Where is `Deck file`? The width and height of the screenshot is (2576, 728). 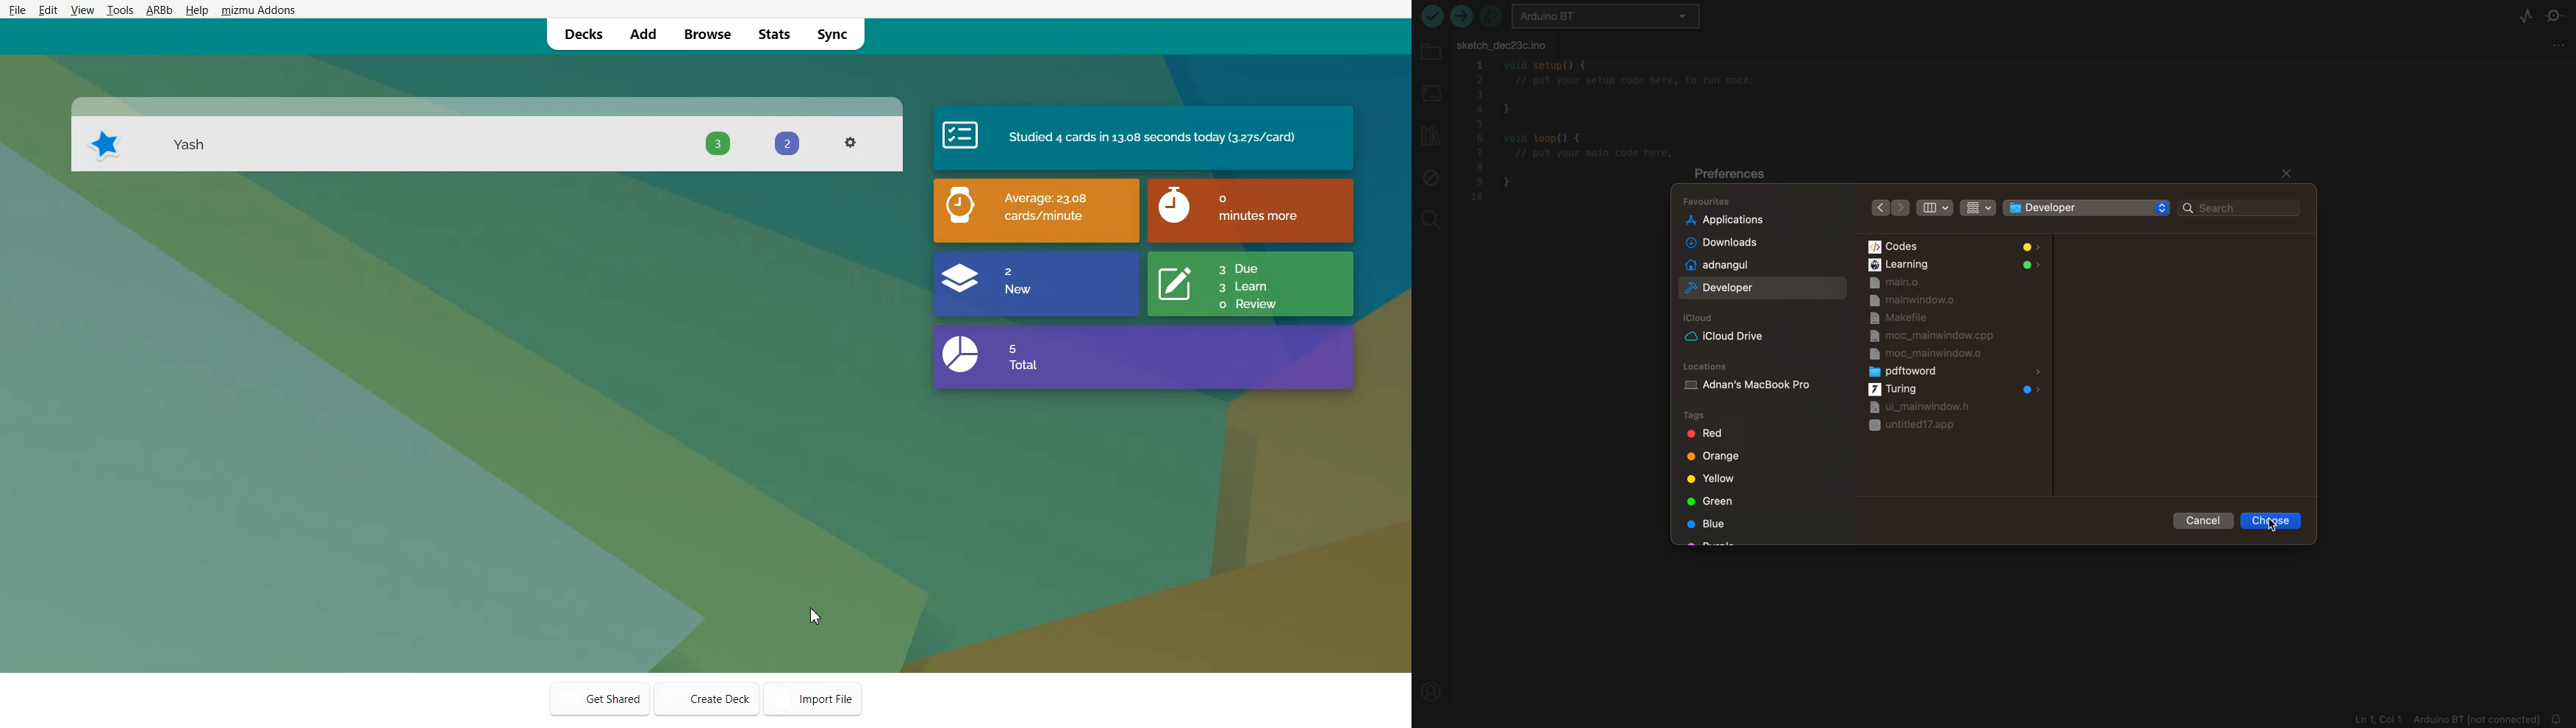 Deck file is located at coordinates (487, 135).